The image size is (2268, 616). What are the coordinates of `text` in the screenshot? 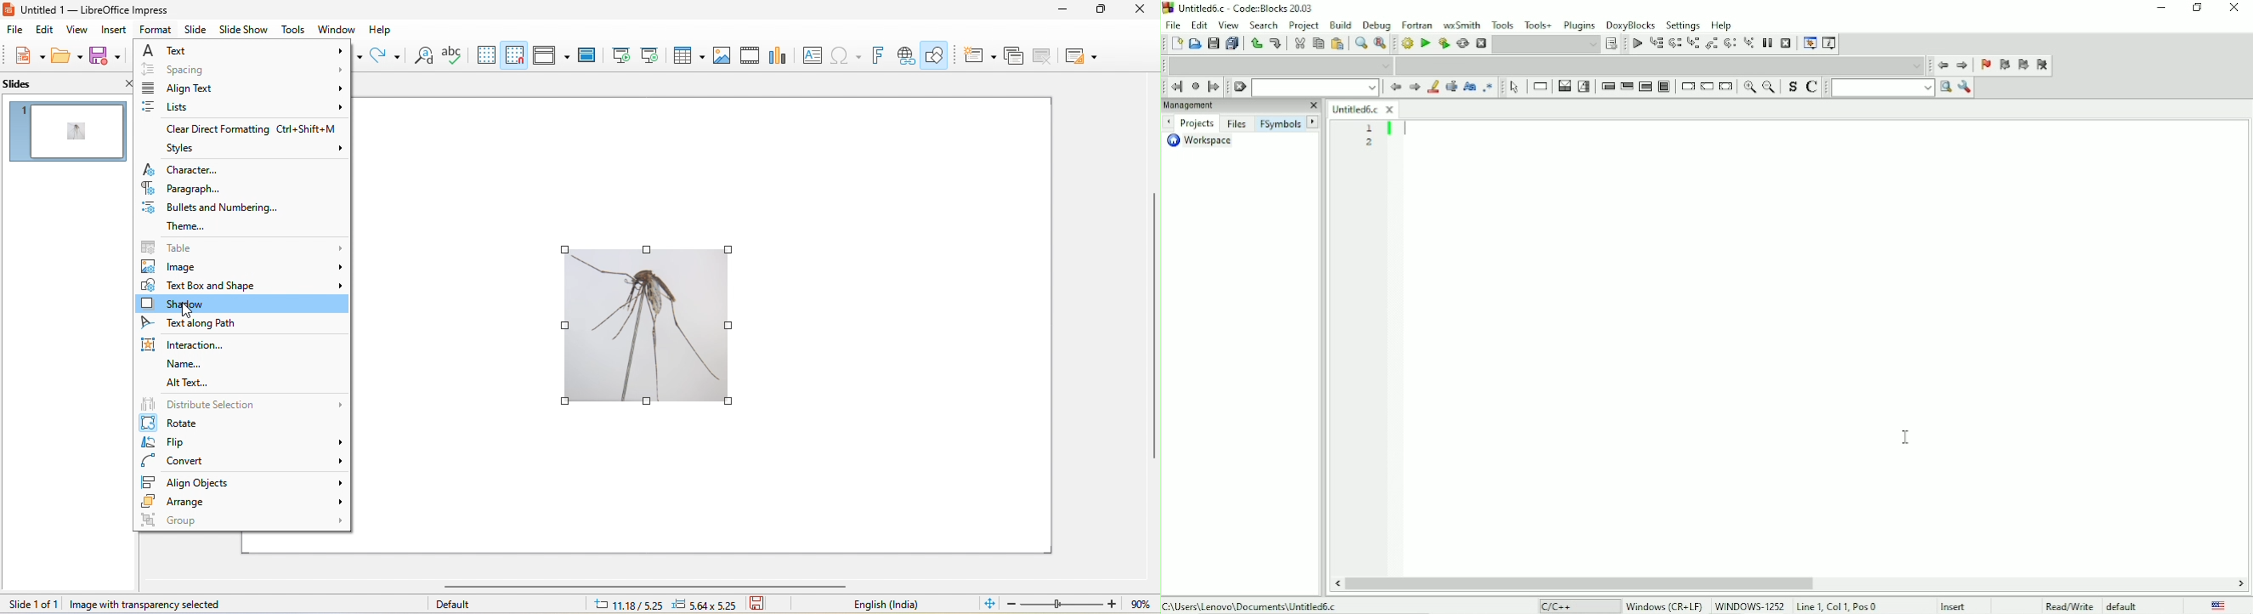 It's located at (246, 51).